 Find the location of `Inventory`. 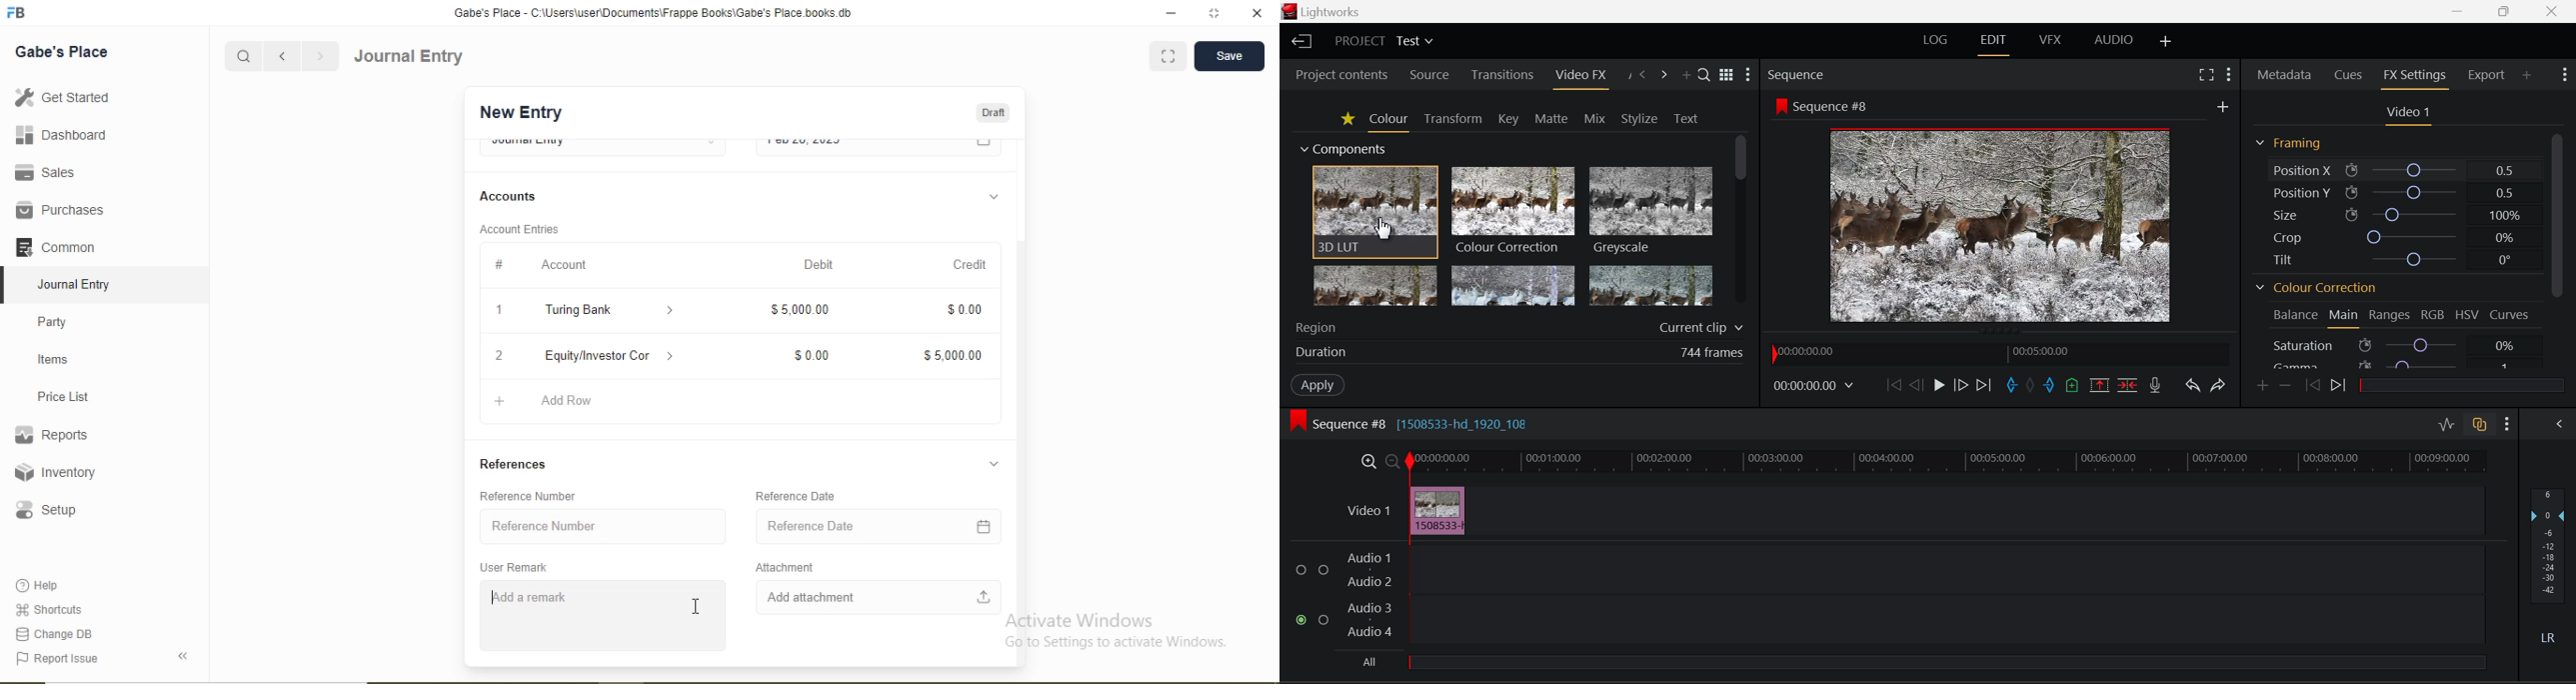

Inventory is located at coordinates (56, 472).